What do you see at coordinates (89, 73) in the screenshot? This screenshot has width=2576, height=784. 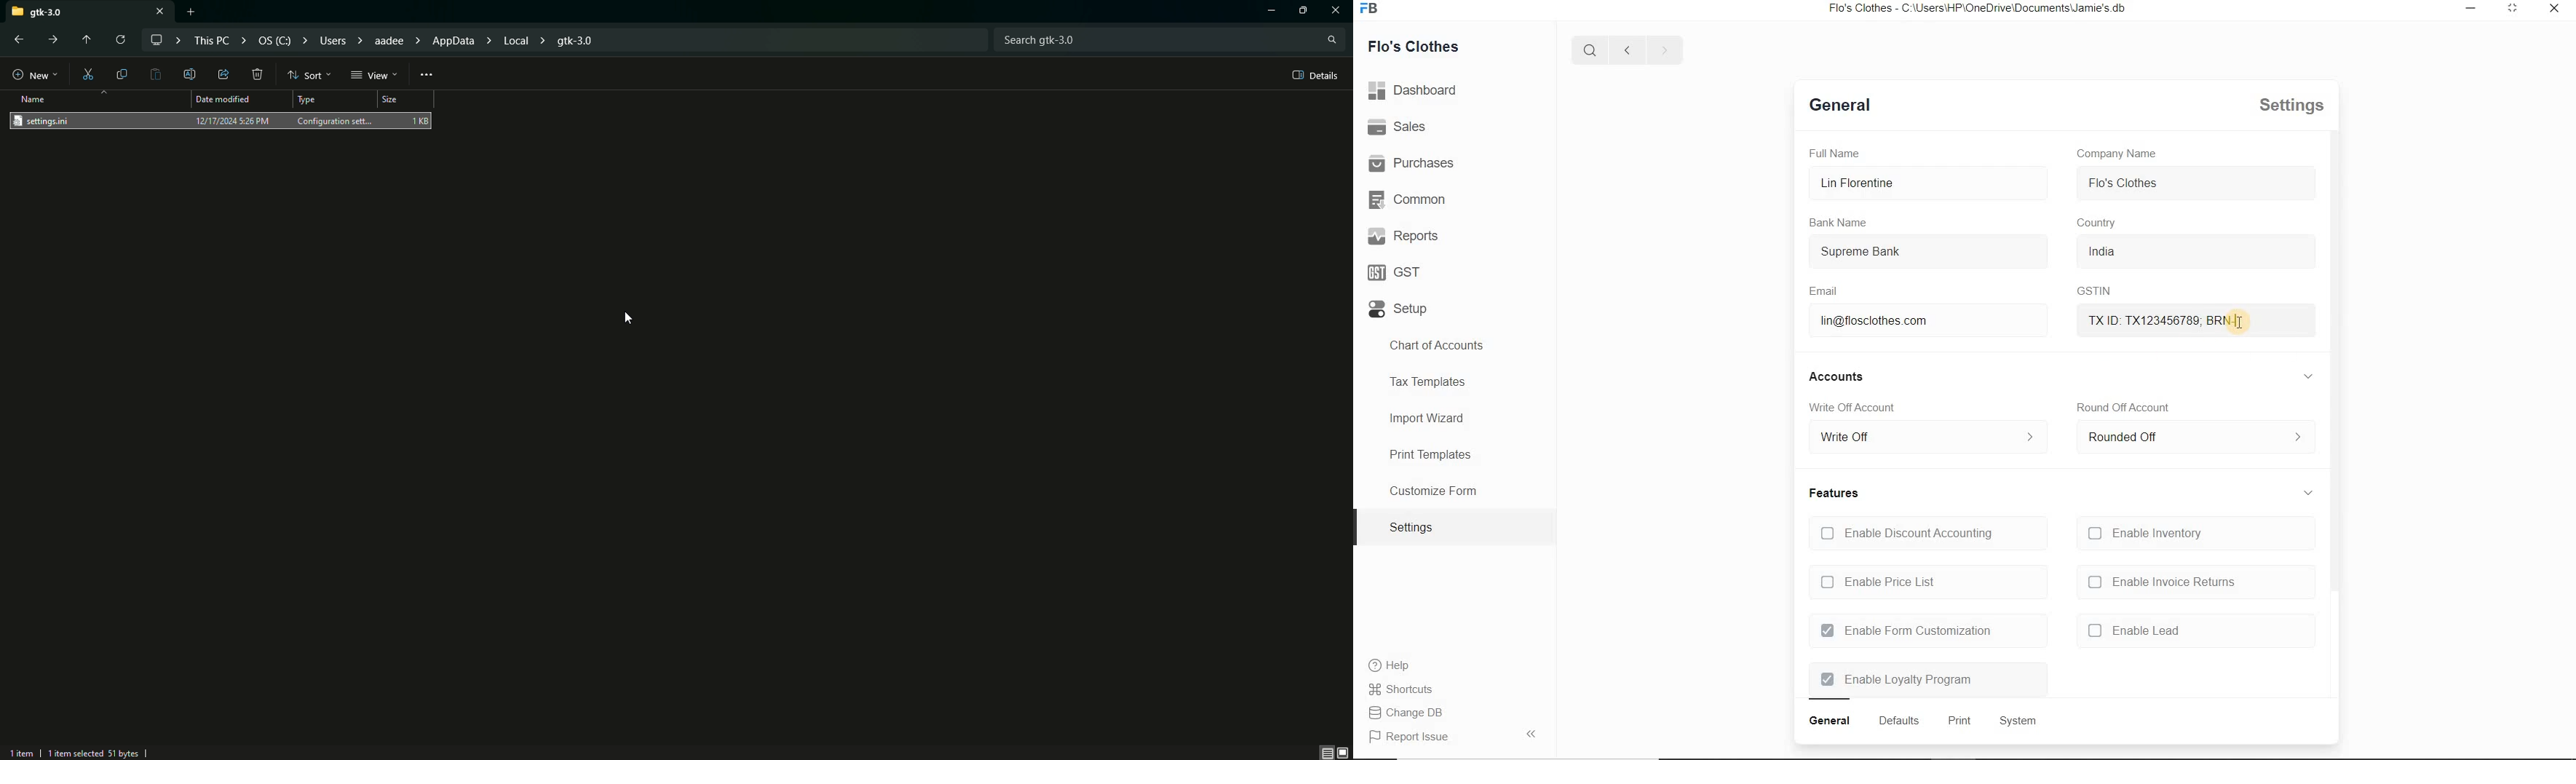 I see `Cut` at bounding box center [89, 73].